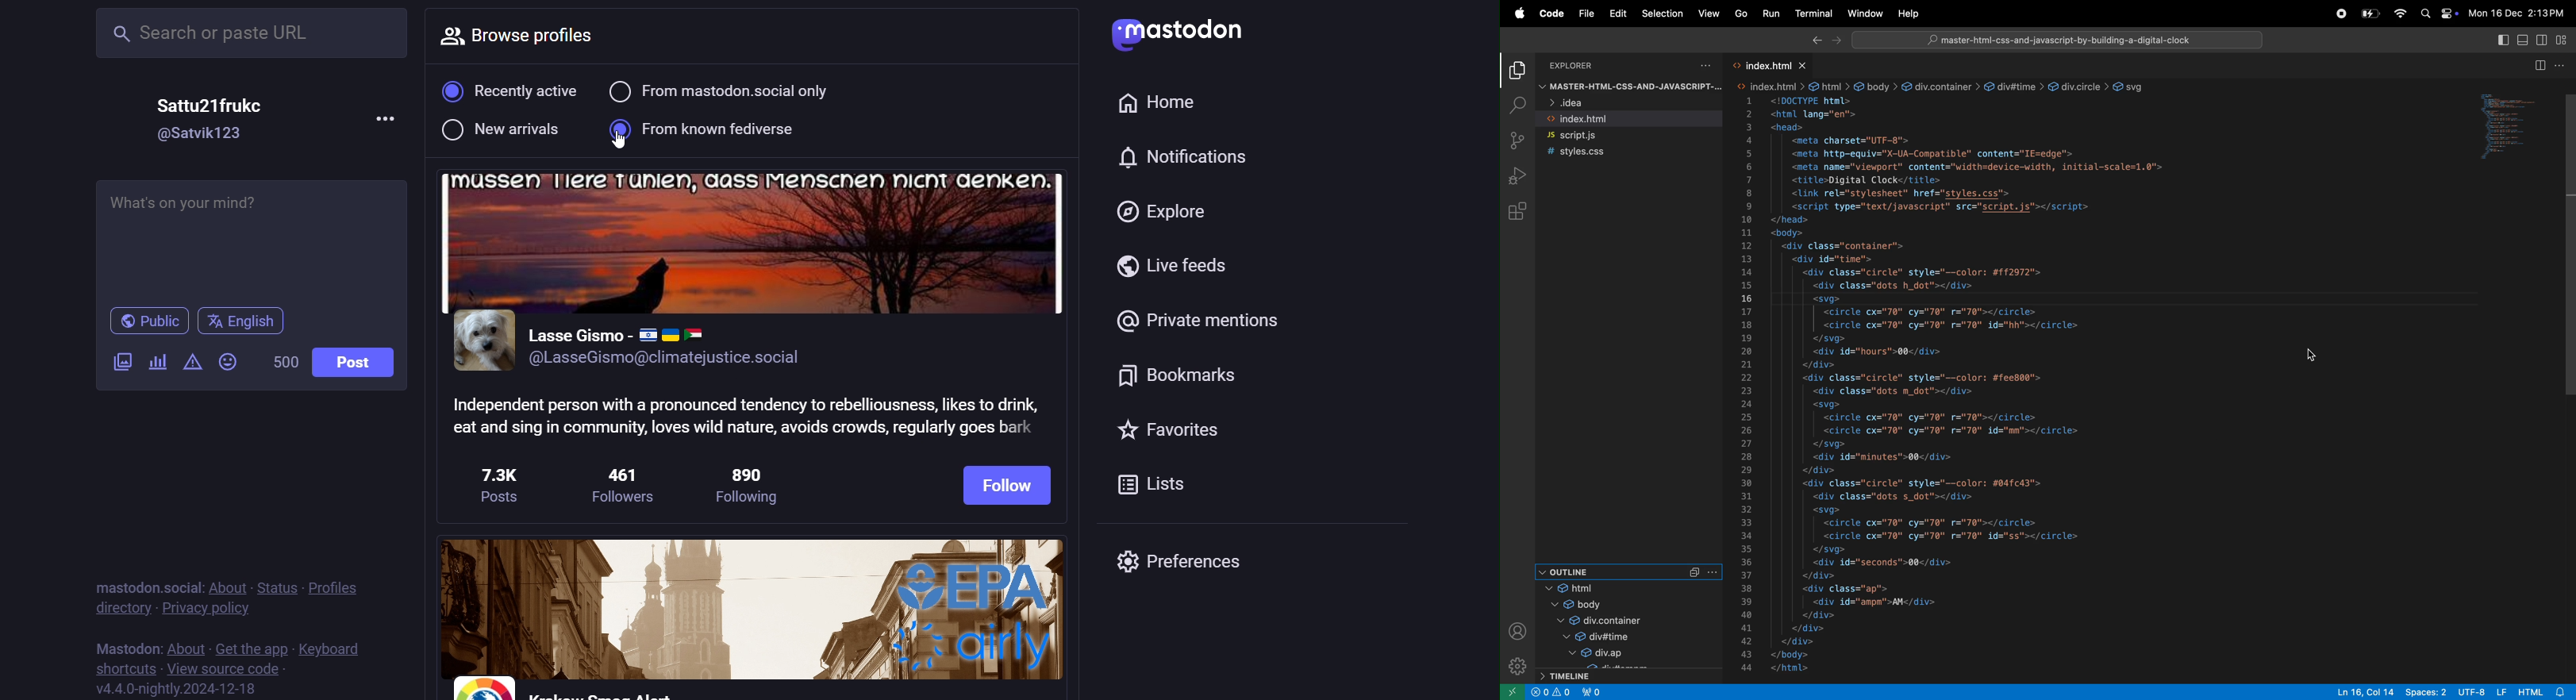  Describe the element at coordinates (2519, 11) in the screenshot. I see `Mon 16 Dec 2:13 PM` at that location.